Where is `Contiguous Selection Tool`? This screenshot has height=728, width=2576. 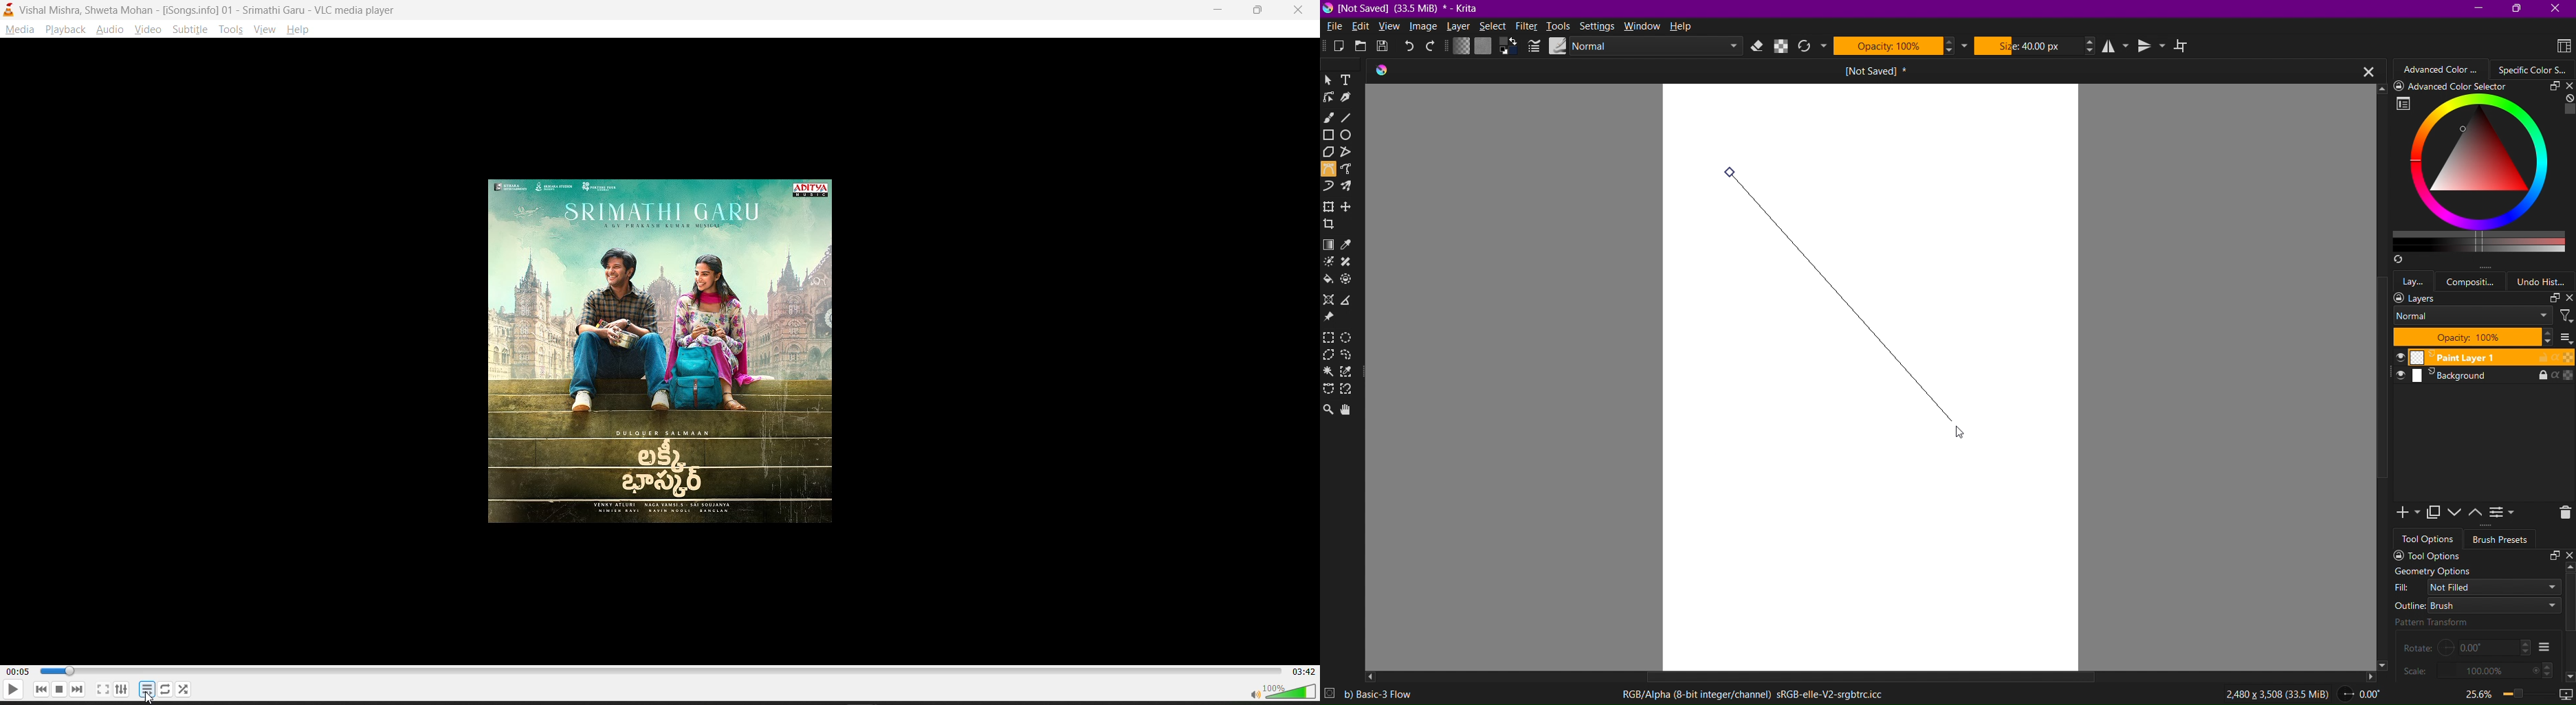
Contiguous Selection Tool is located at coordinates (1329, 374).